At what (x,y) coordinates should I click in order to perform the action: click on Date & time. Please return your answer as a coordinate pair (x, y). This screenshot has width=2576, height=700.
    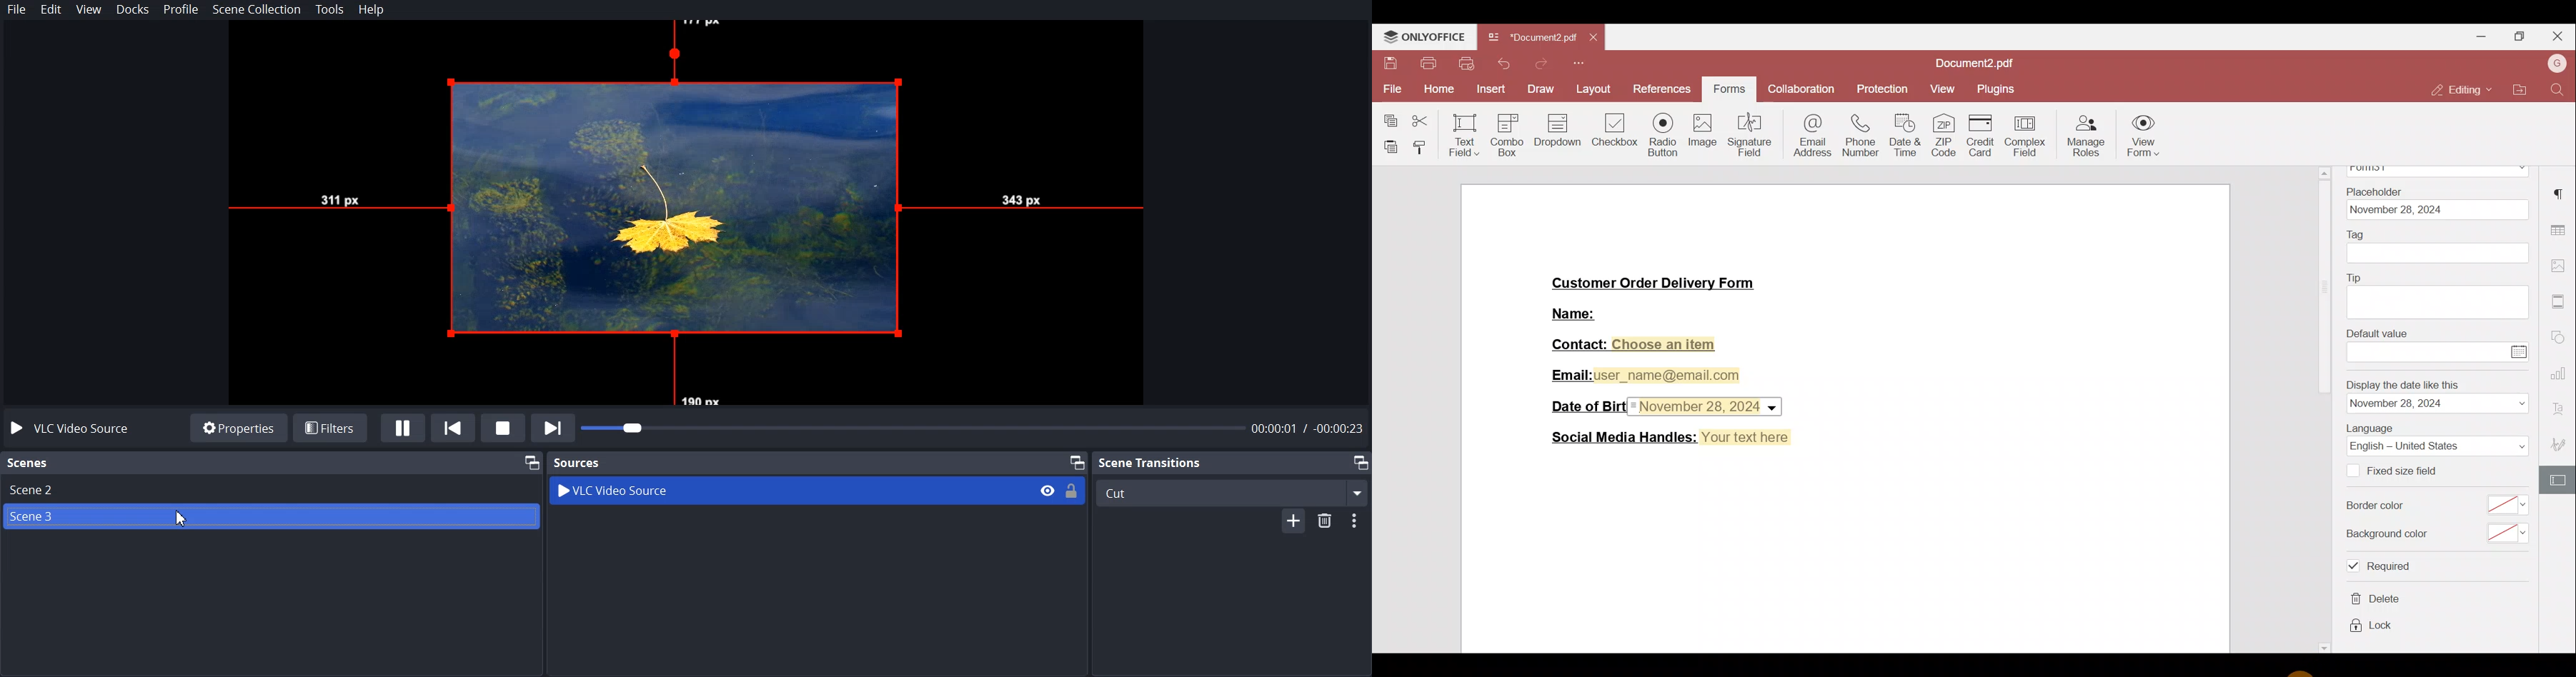
    Looking at the image, I should click on (1906, 135).